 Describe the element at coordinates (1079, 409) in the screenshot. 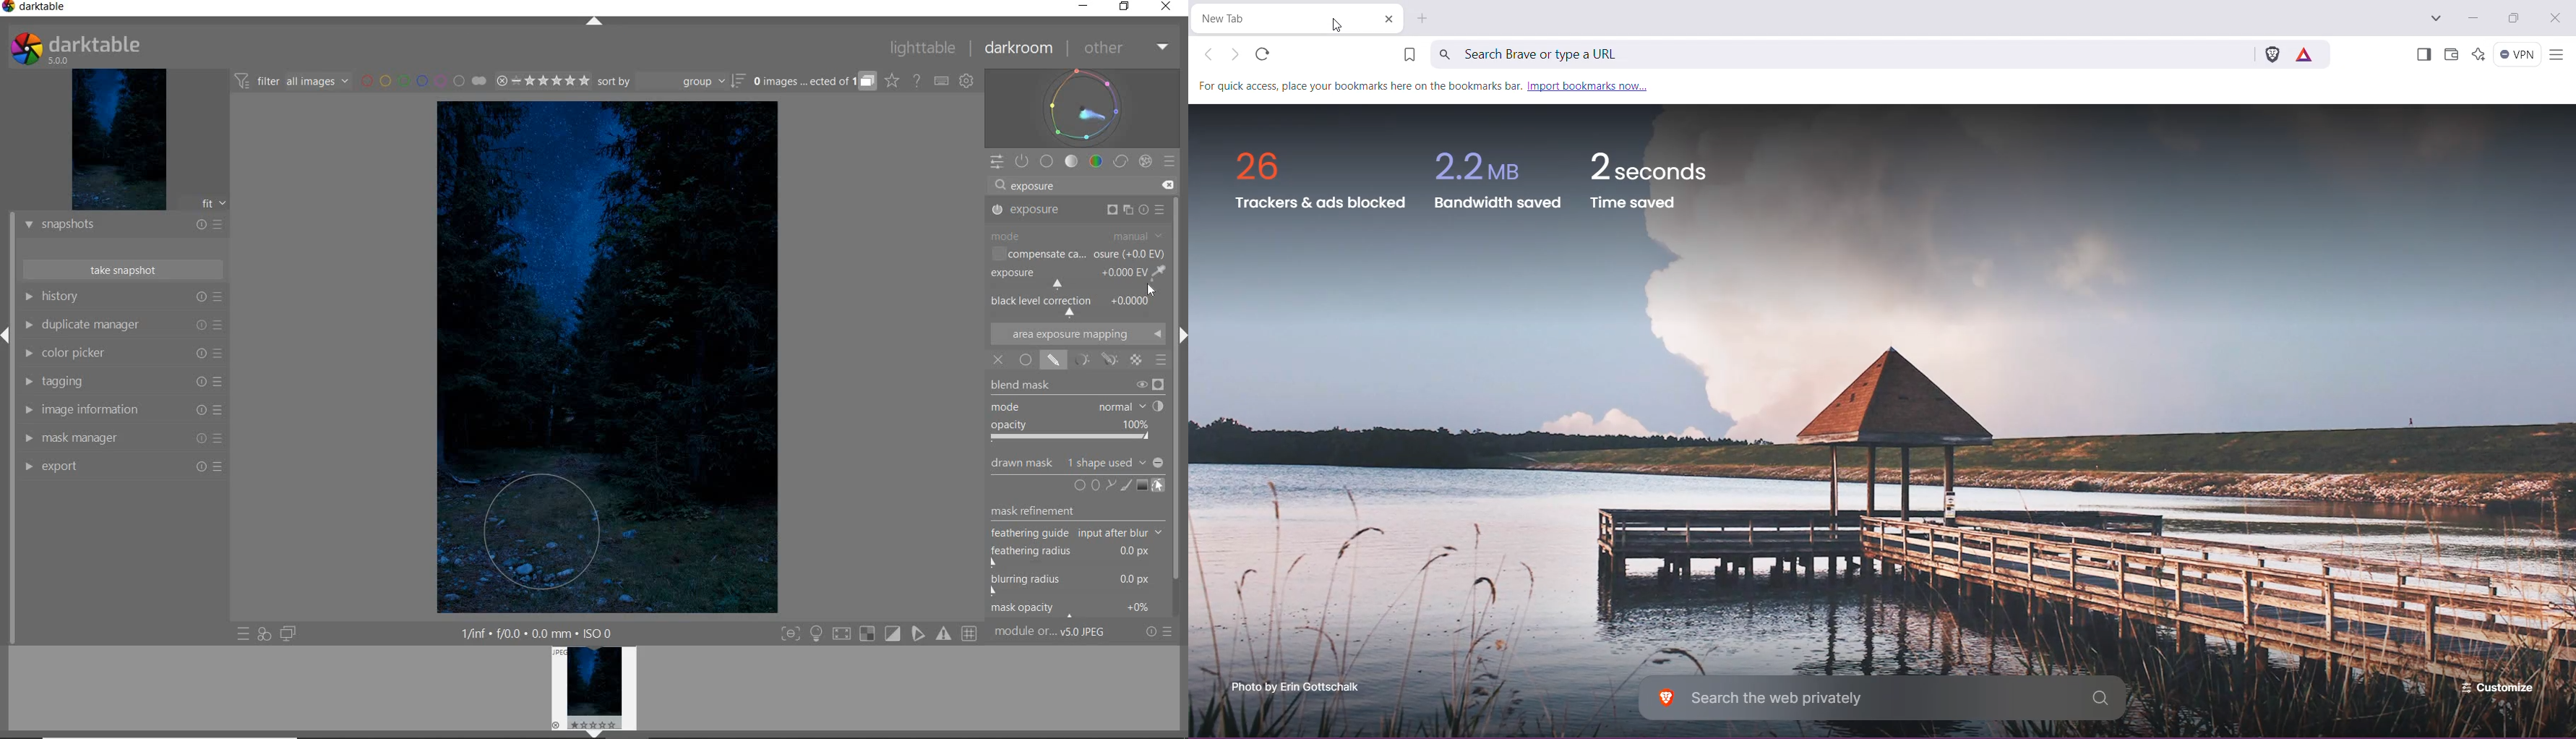

I see `BLEND MASK` at that location.